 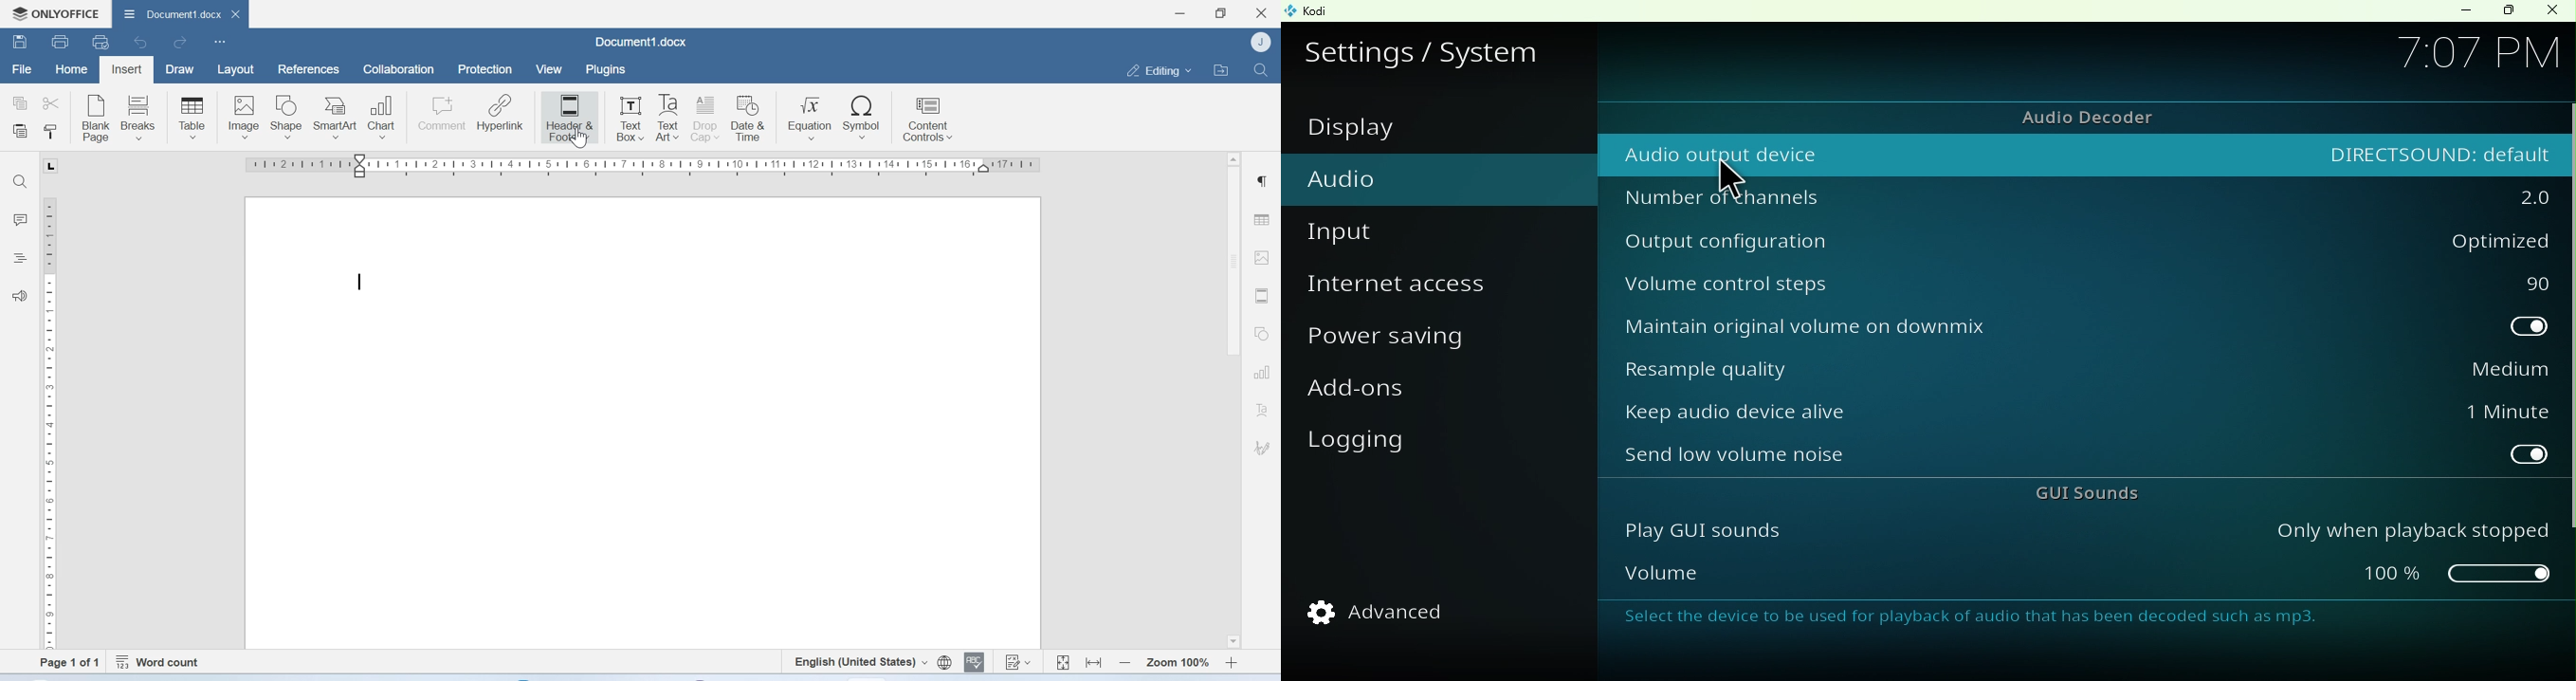 What do you see at coordinates (1938, 571) in the screenshot?
I see `Volume` at bounding box center [1938, 571].